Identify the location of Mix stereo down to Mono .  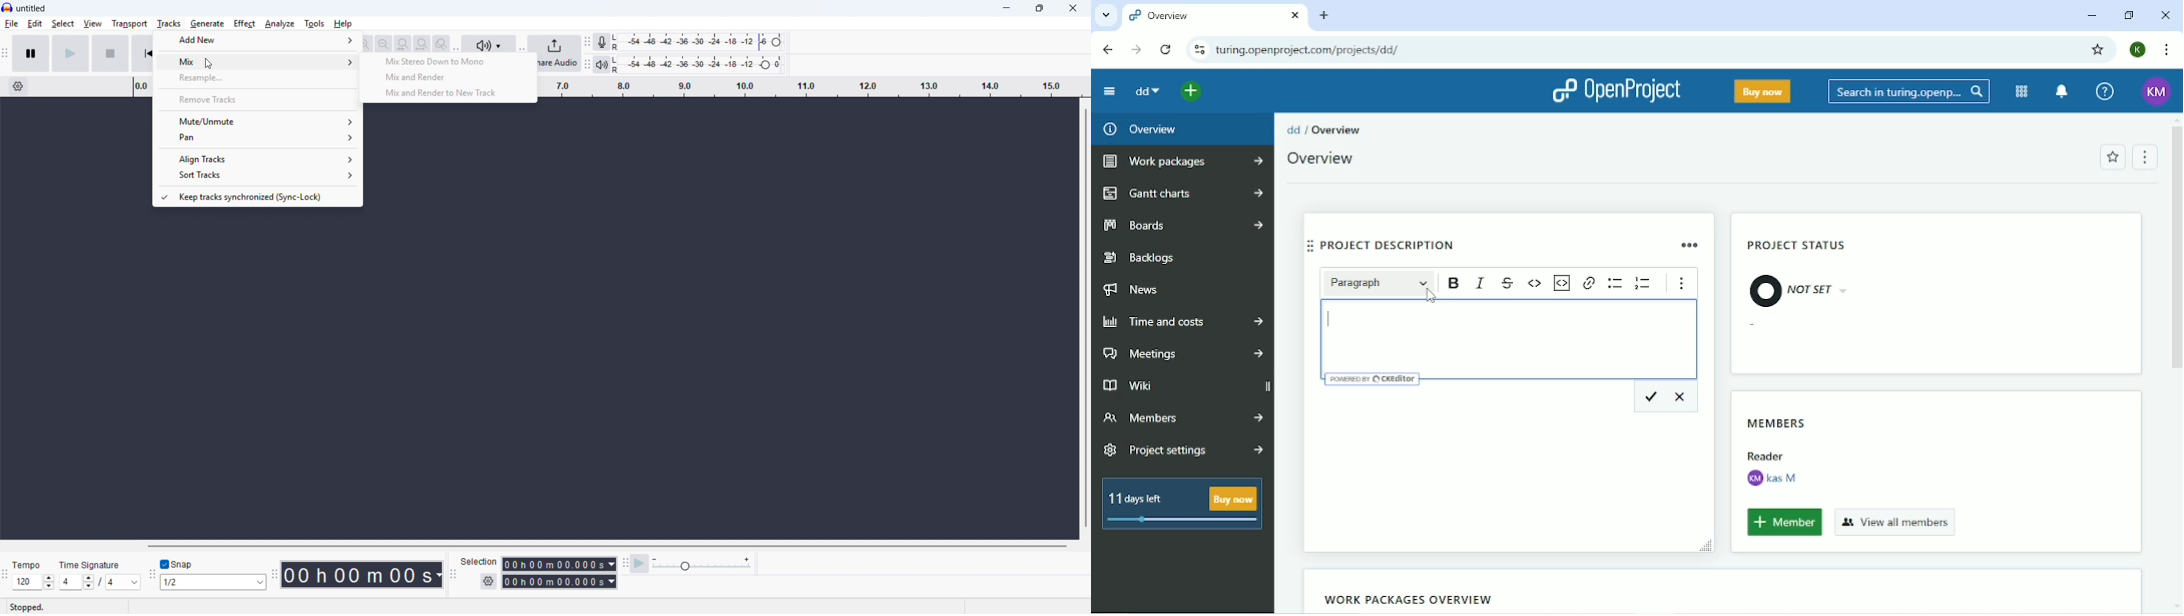
(448, 61).